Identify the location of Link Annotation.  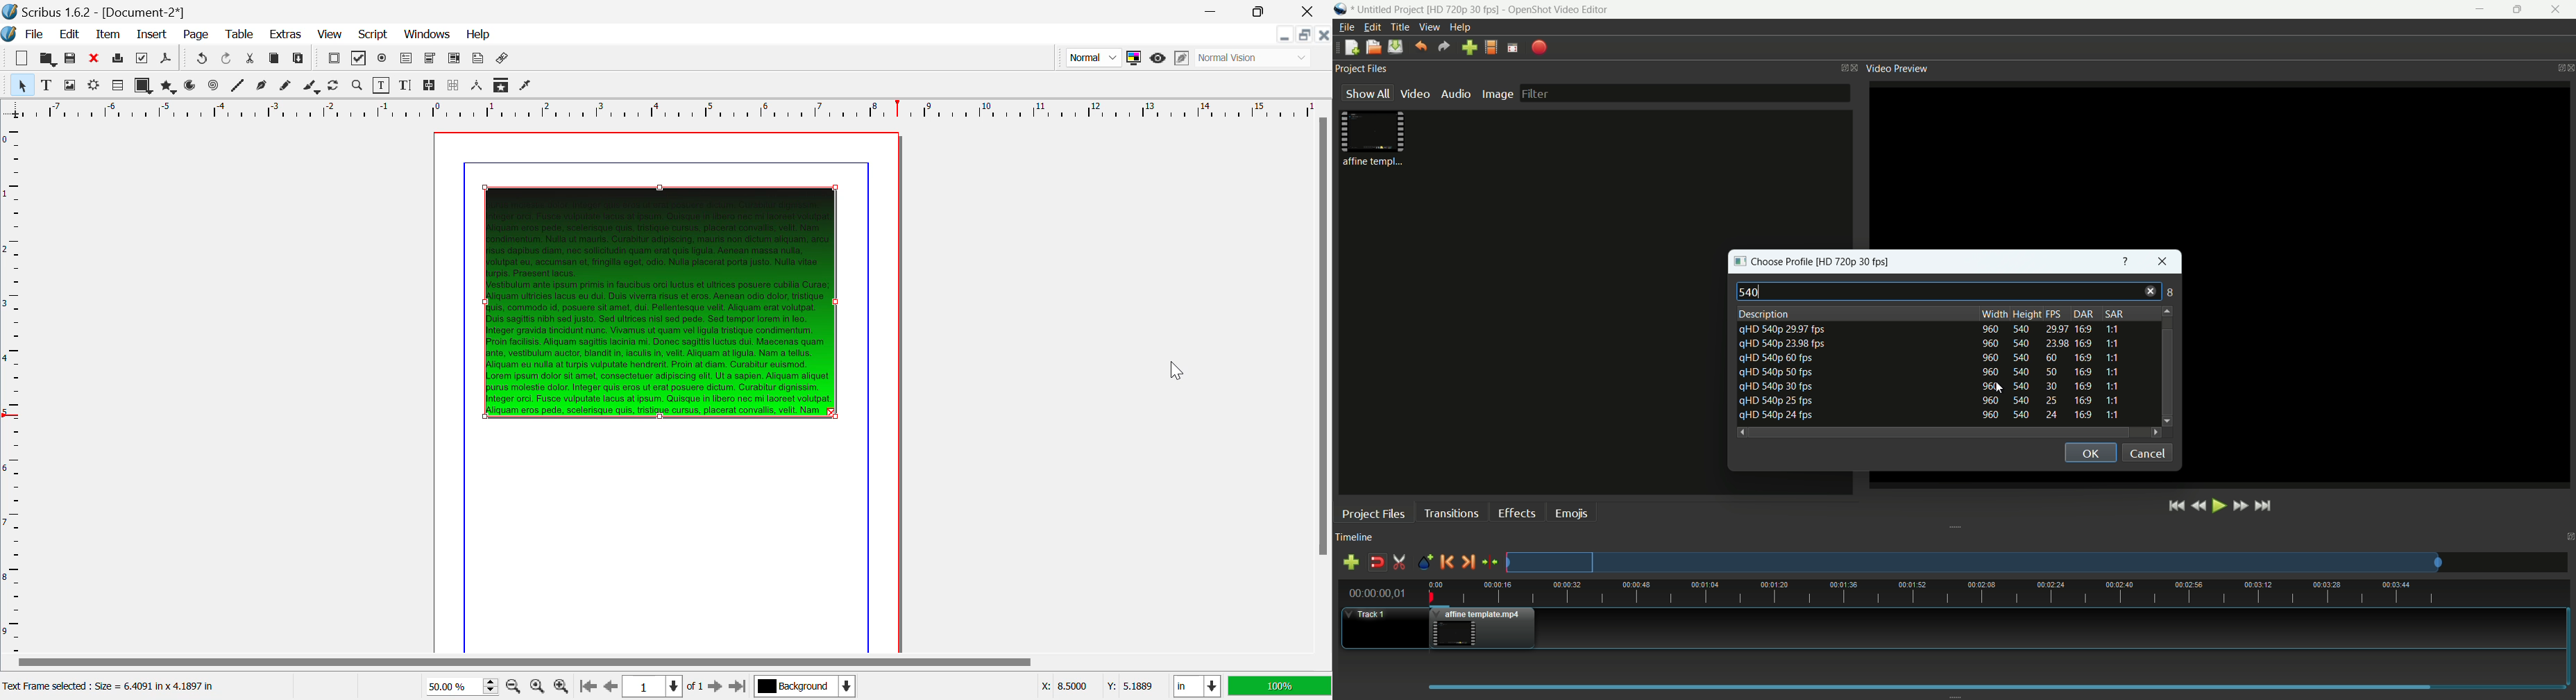
(504, 60).